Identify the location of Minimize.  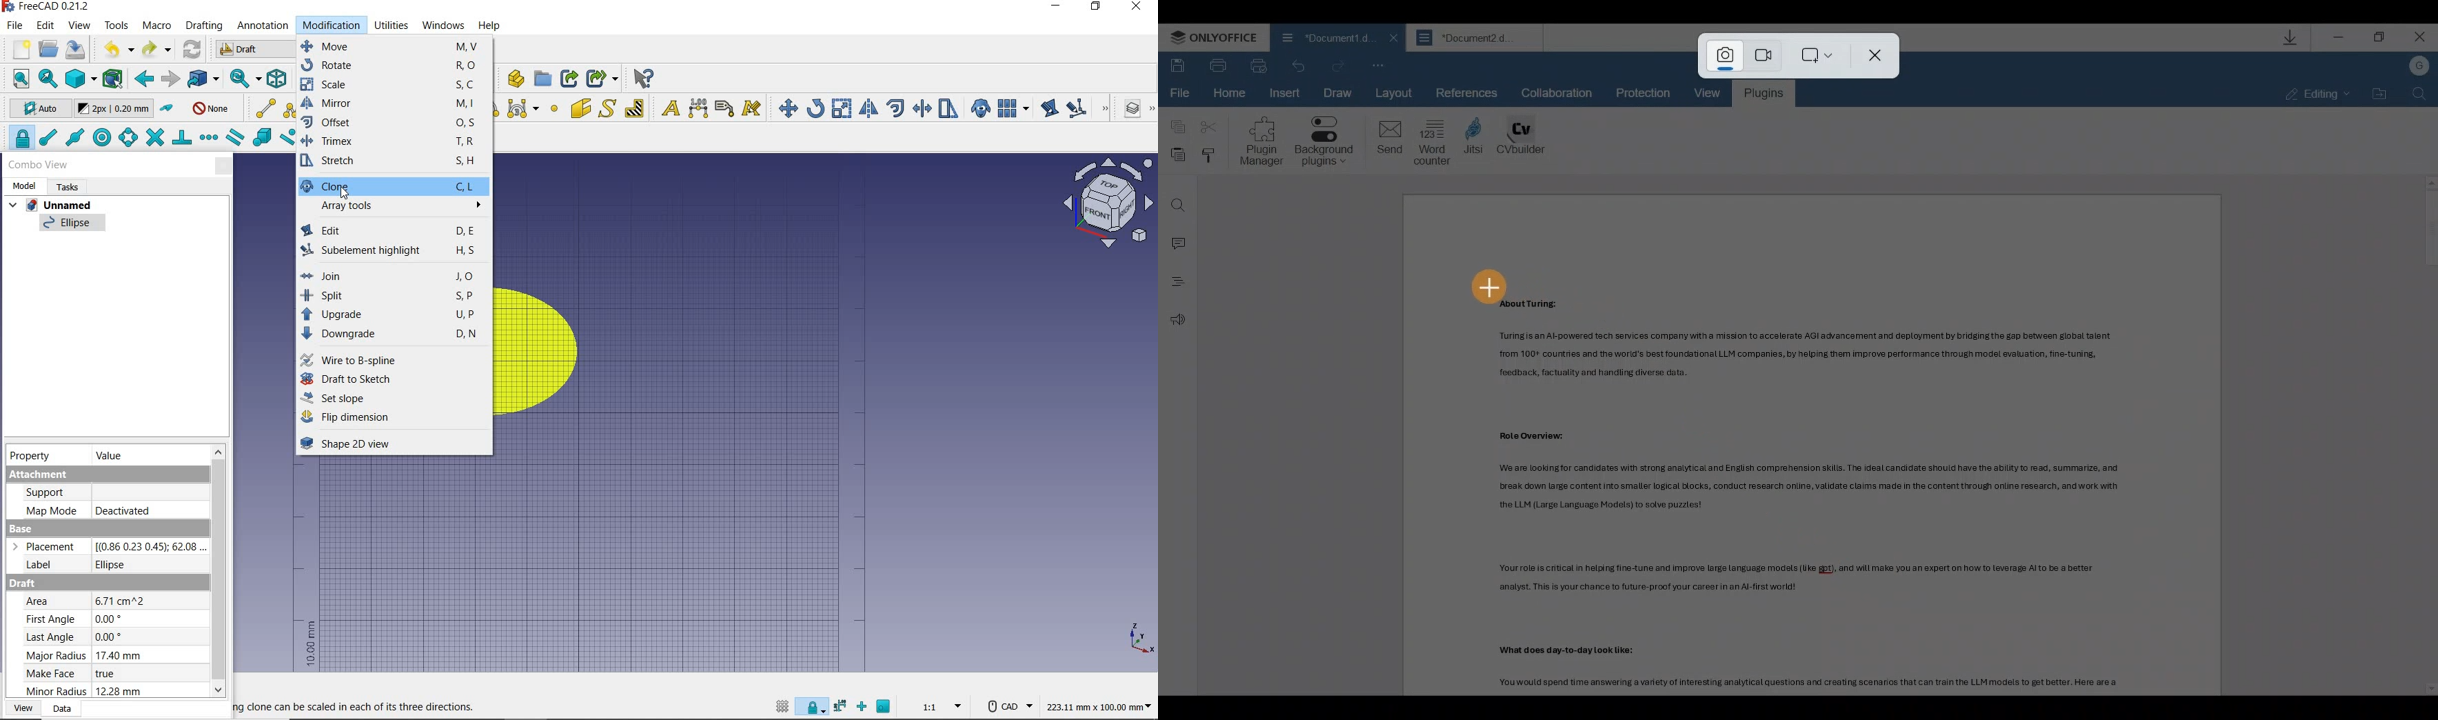
(2338, 40).